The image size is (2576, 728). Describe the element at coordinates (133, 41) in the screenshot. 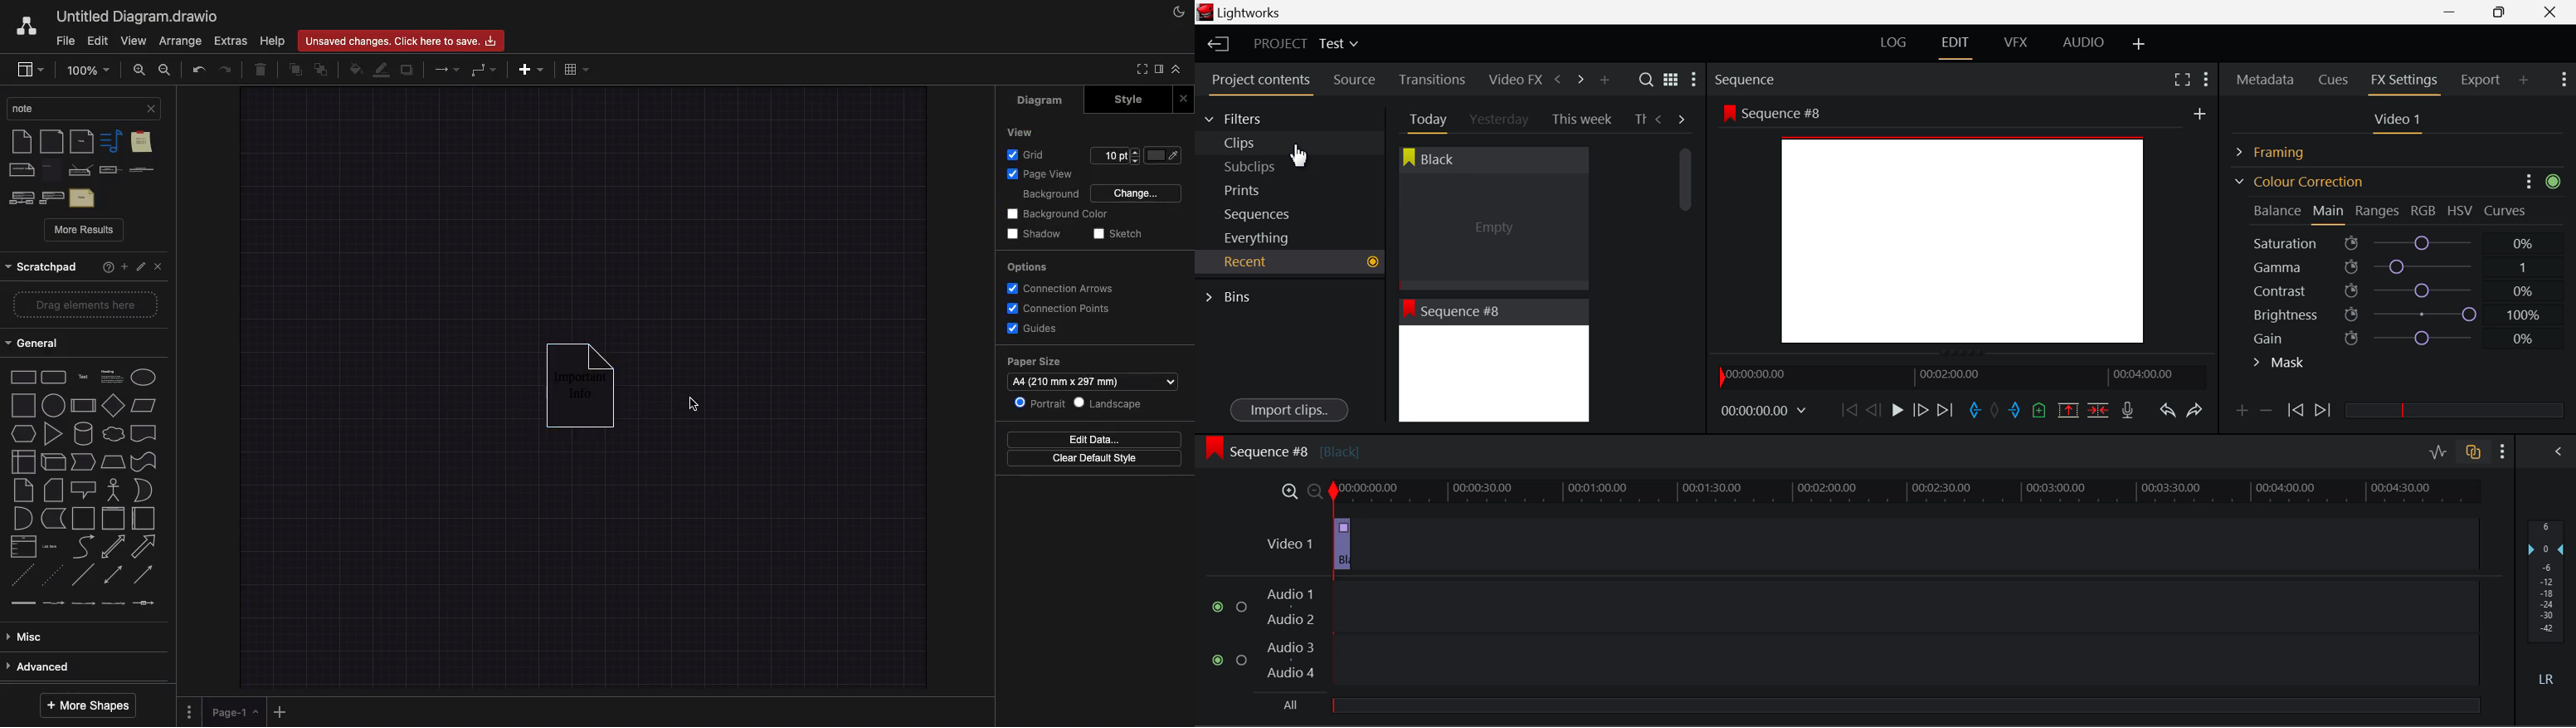

I see `View` at that location.